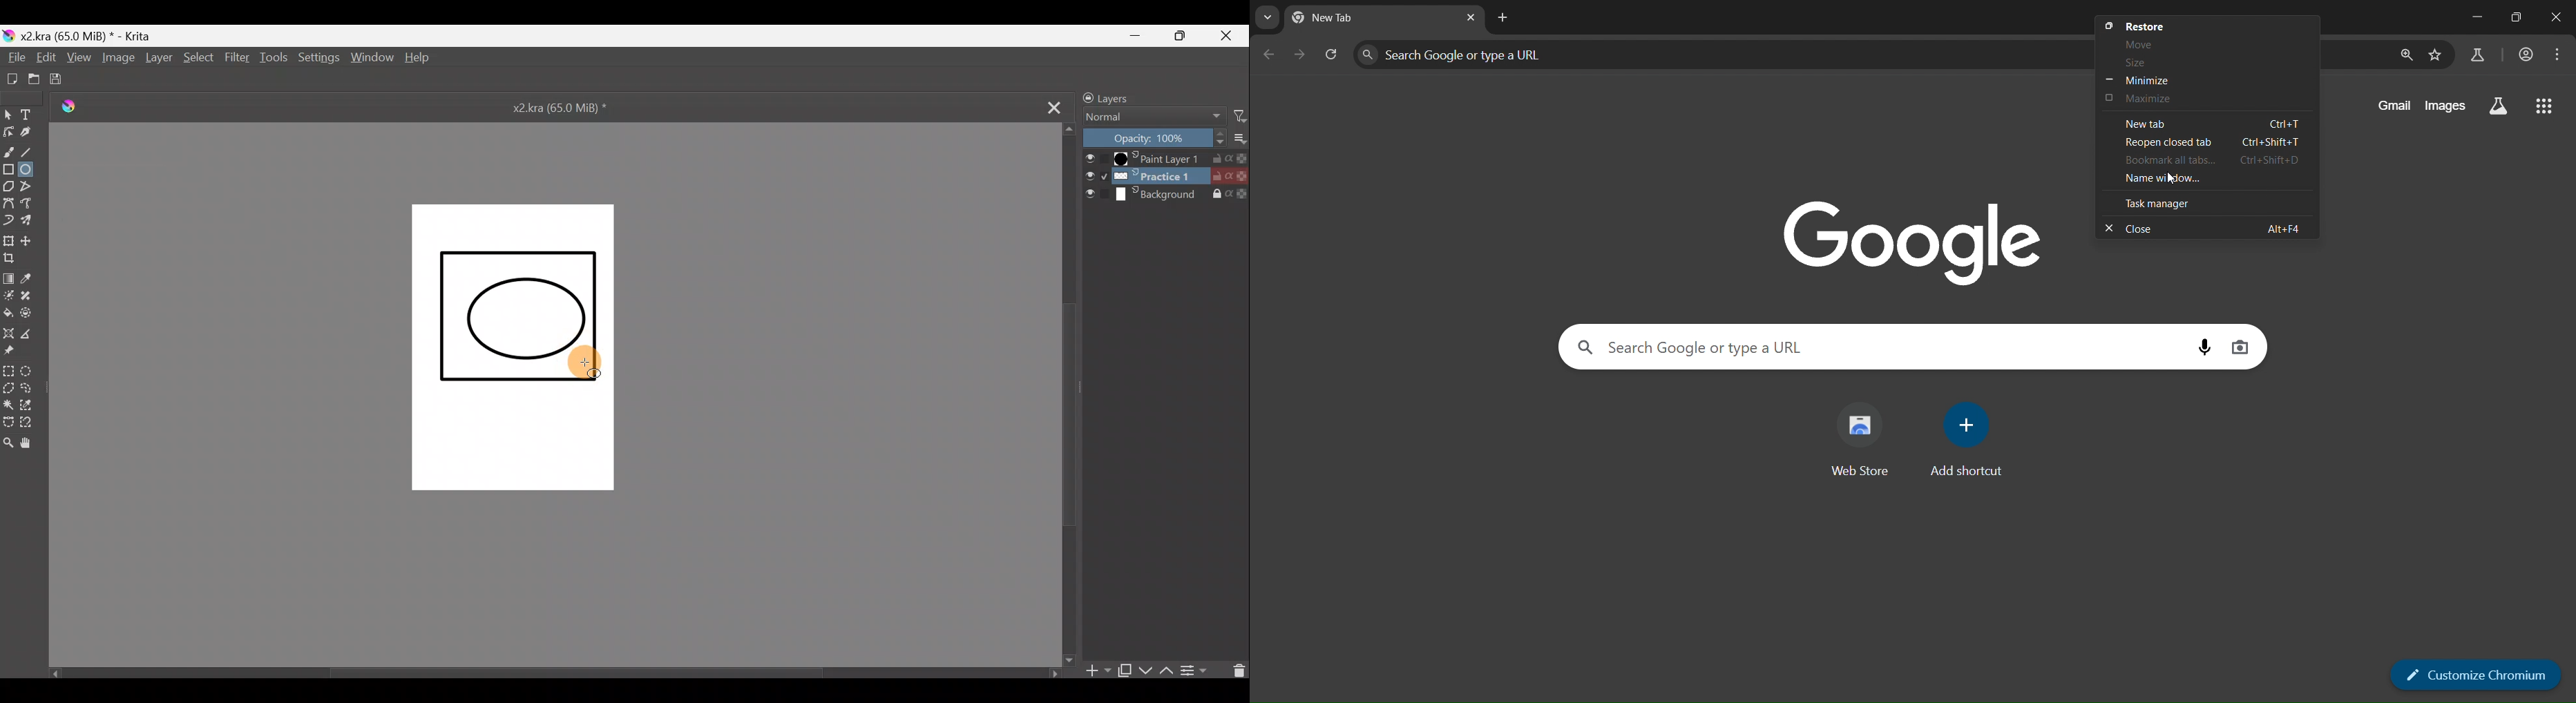 This screenshot has height=728, width=2576. I want to click on restore down, so click(2520, 19).